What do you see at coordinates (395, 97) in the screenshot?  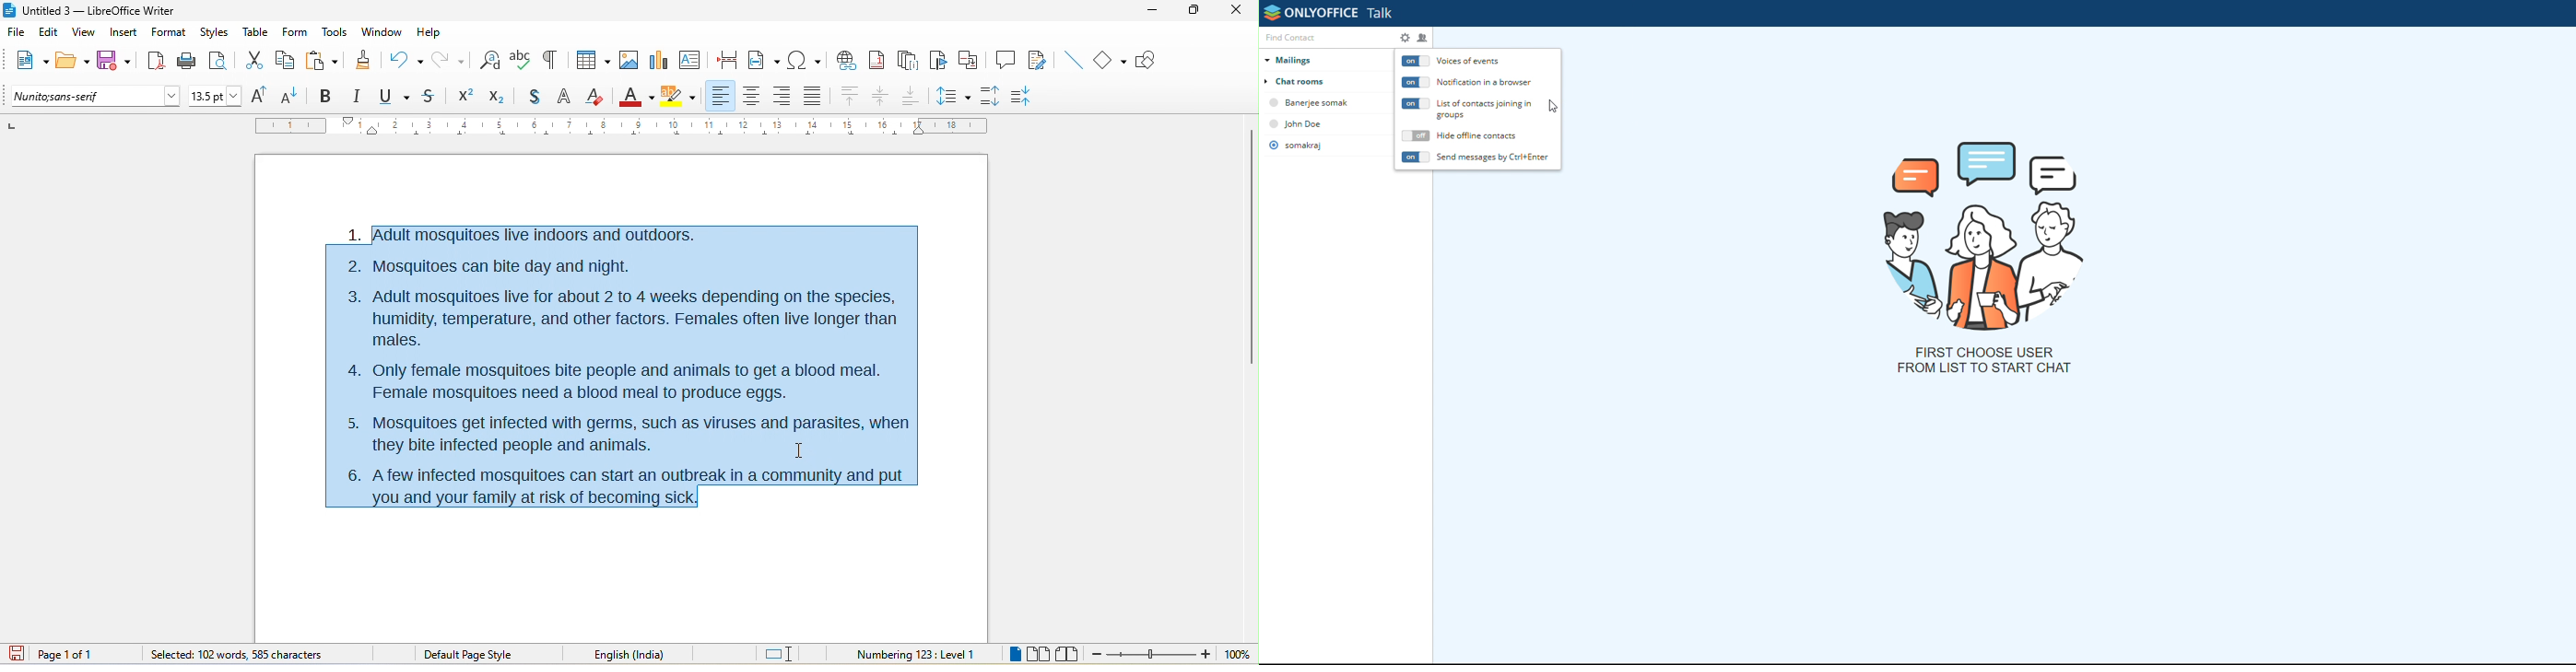 I see `underline` at bounding box center [395, 97].